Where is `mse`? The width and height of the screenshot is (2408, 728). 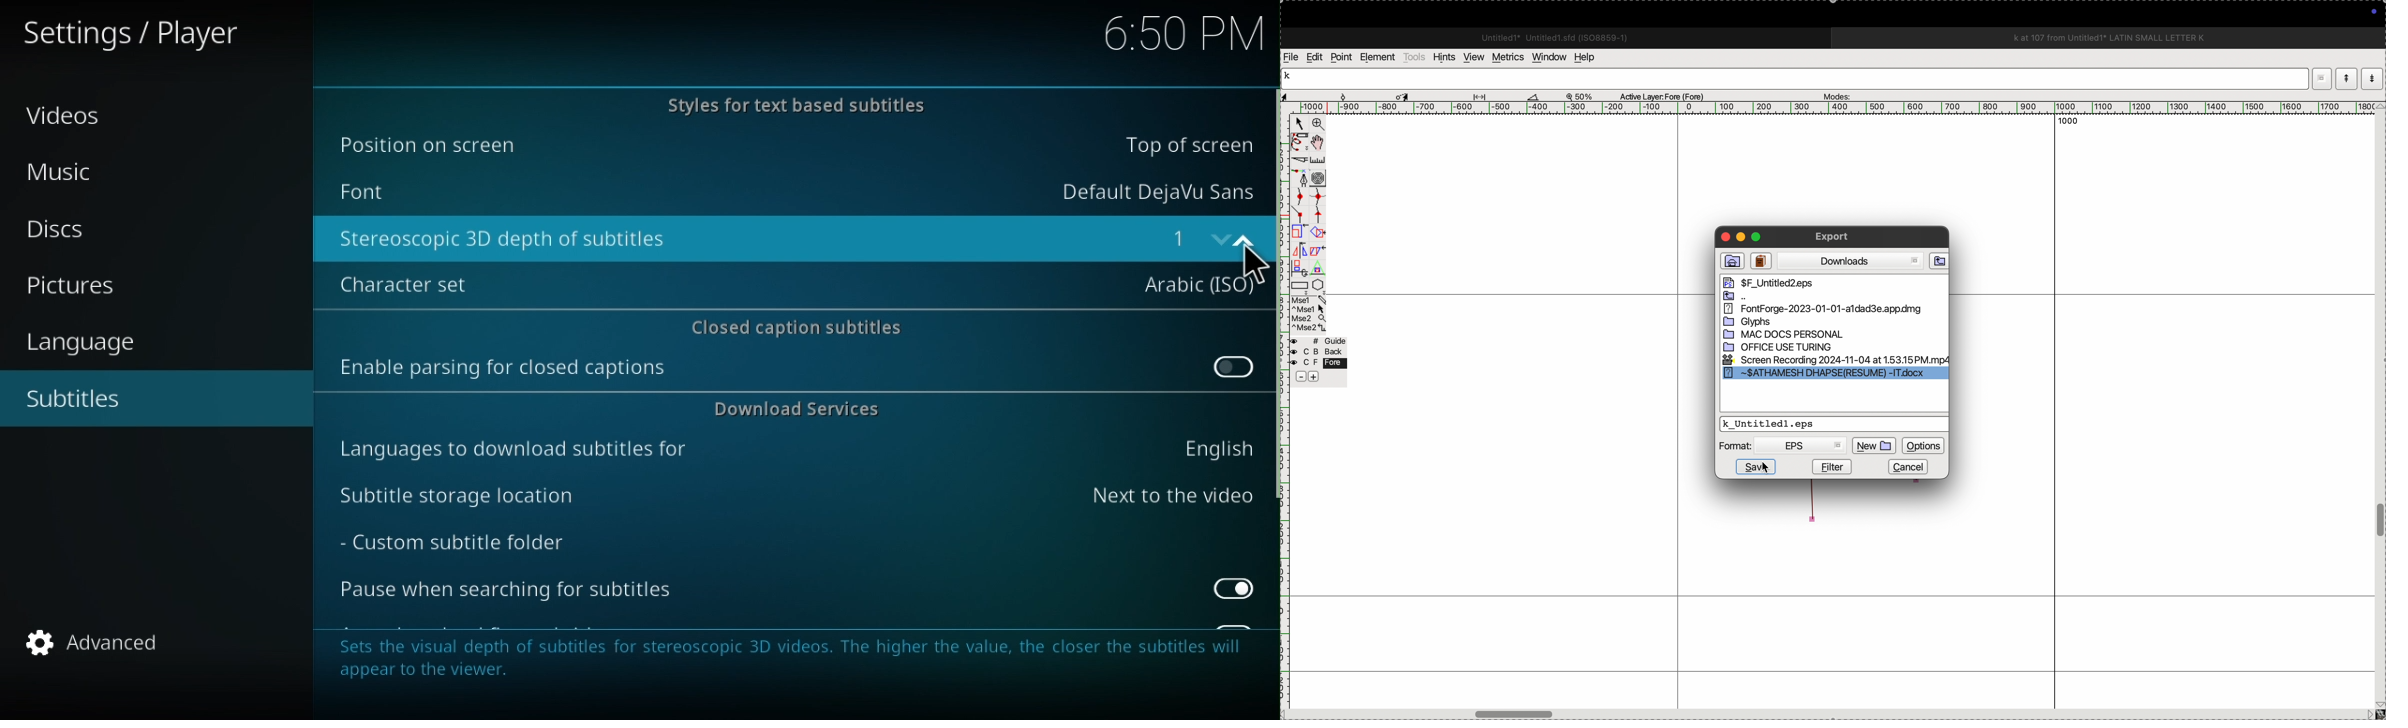
mse is located at coordinates (1309, 314).